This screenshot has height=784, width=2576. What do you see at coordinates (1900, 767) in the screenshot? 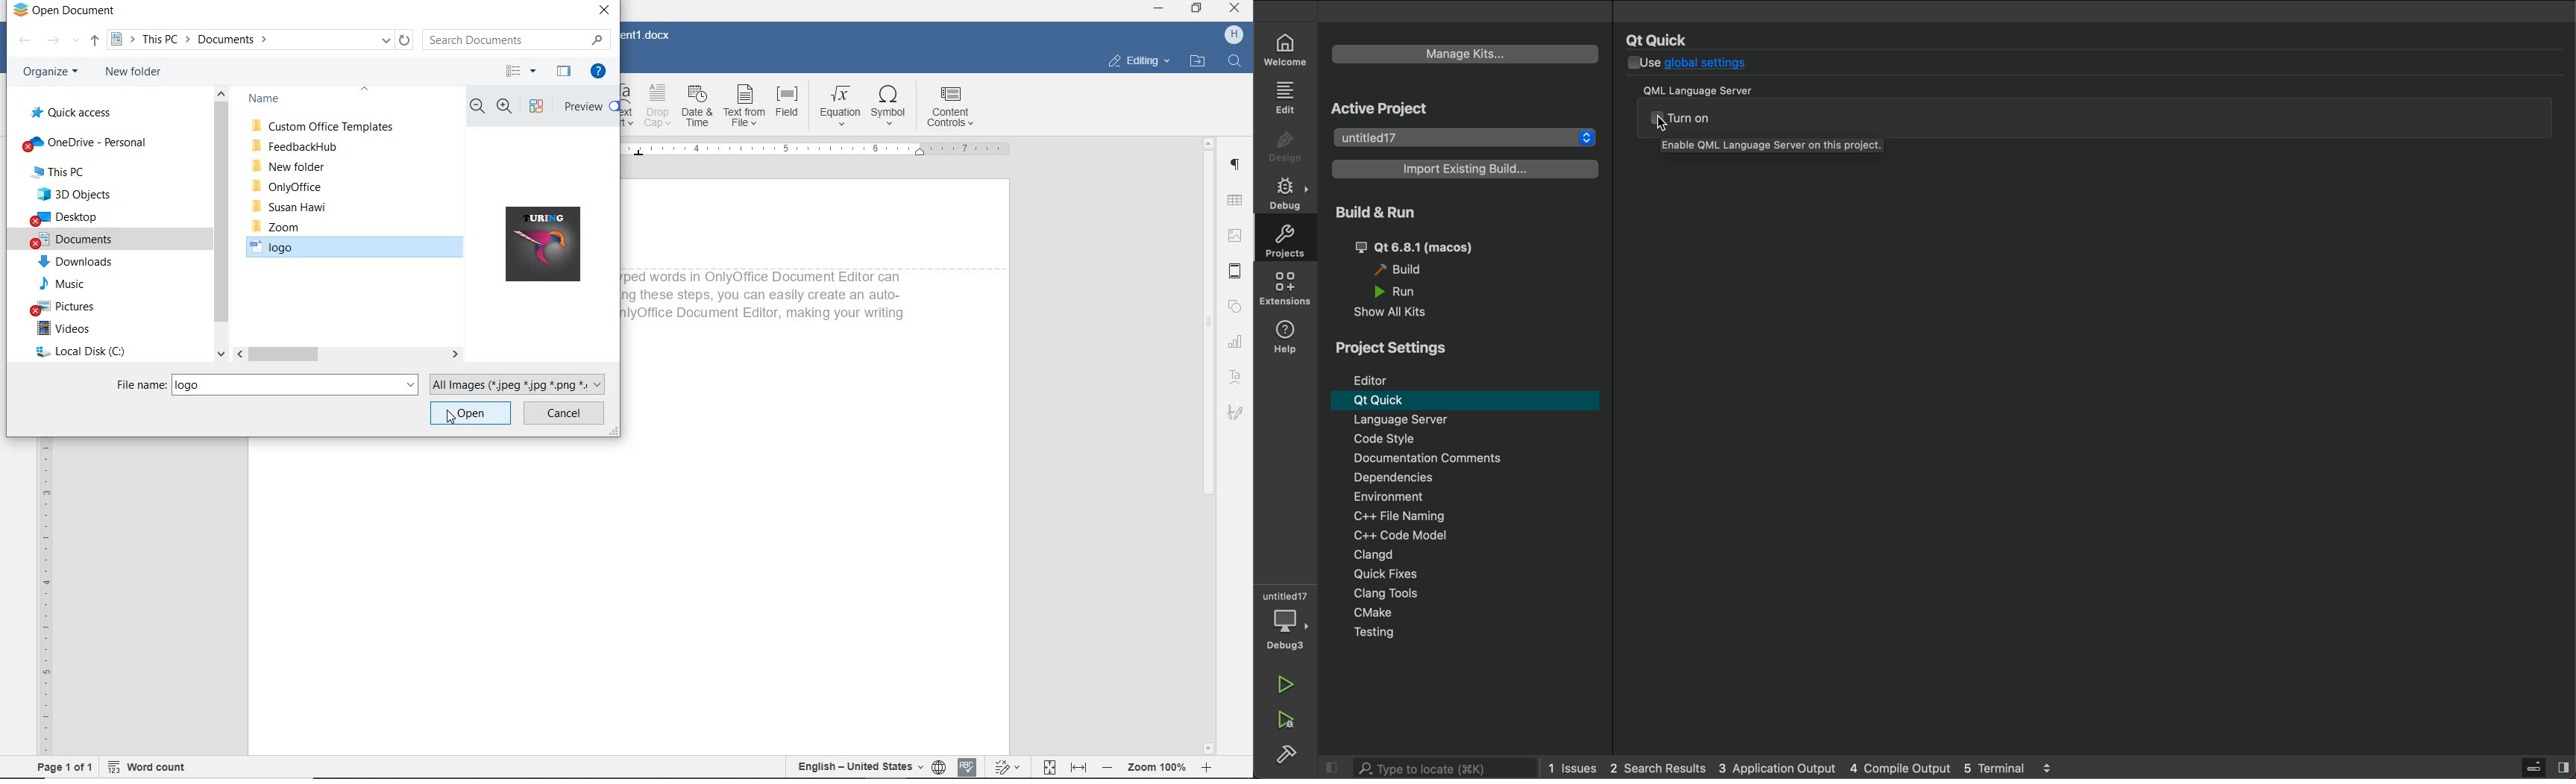
I see `compile output` at bounding box center [1900, 767].